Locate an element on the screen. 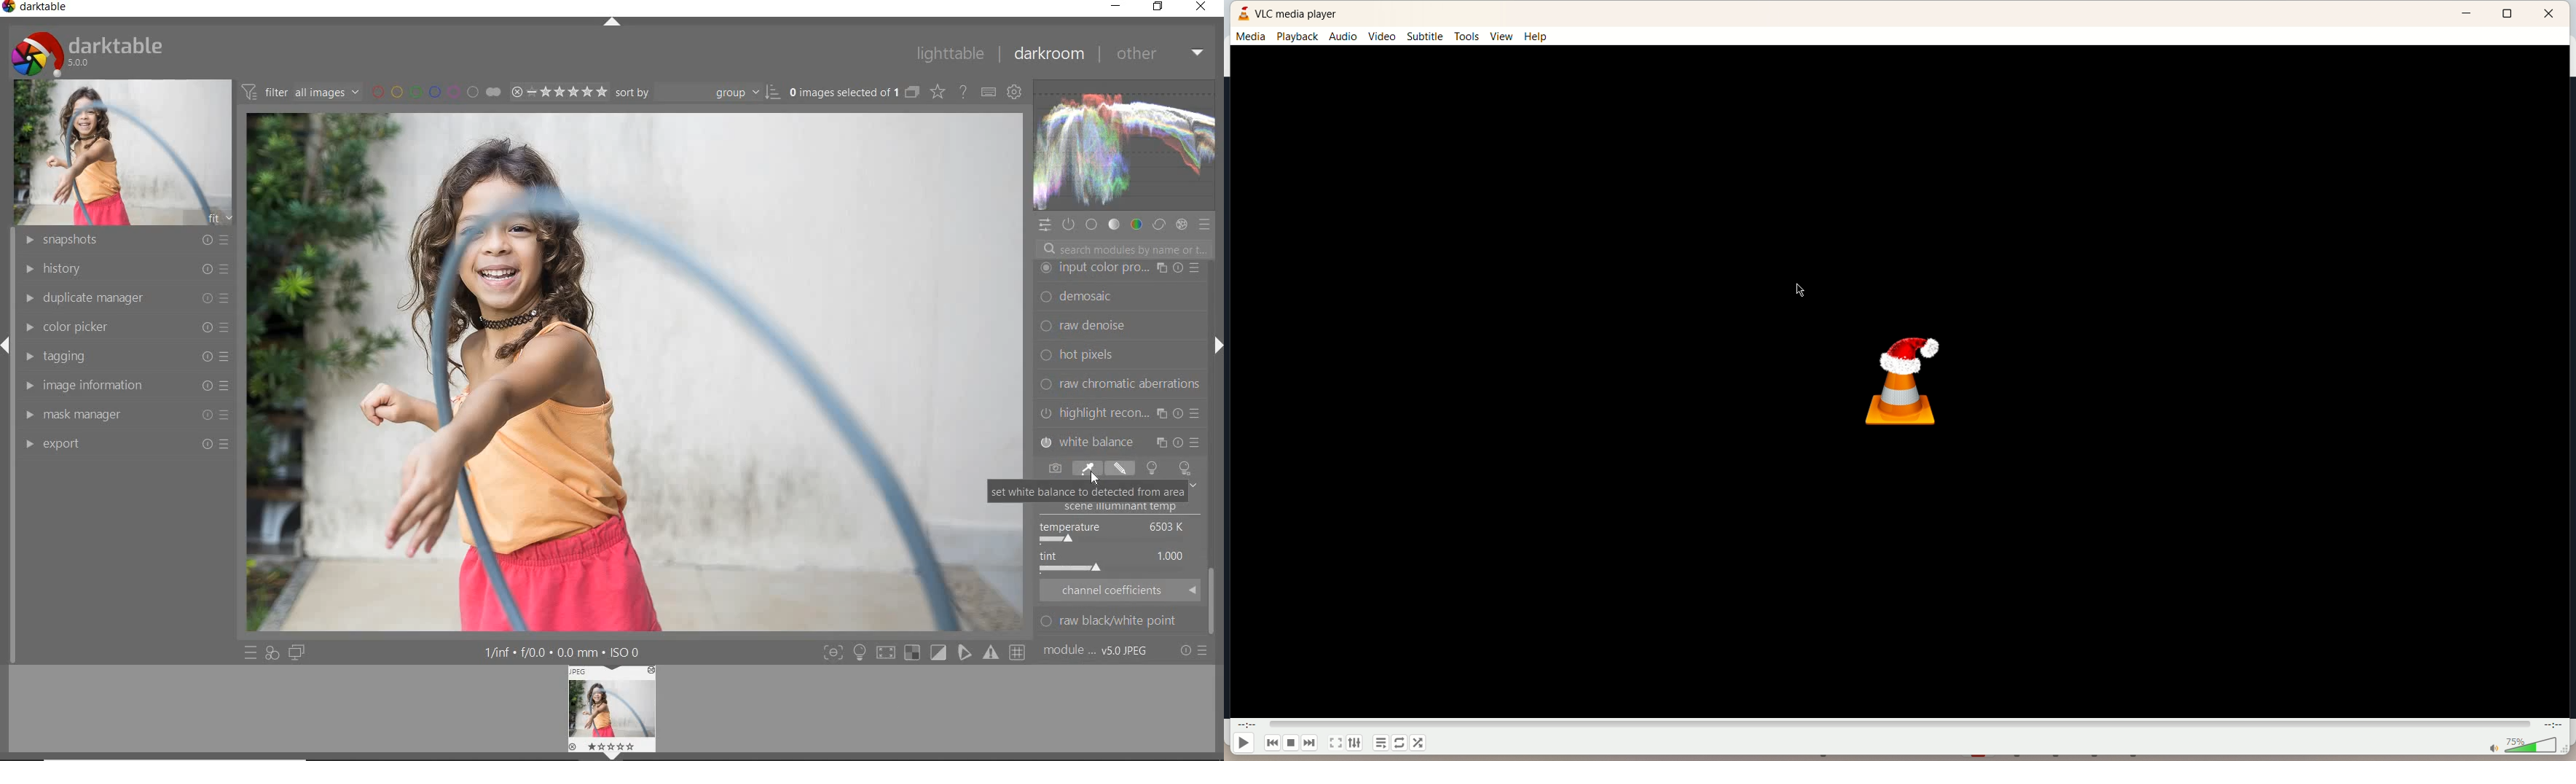 The width and height of the screenshot is (2576, 784). dither or paste is located at coordinates (1116, 327).